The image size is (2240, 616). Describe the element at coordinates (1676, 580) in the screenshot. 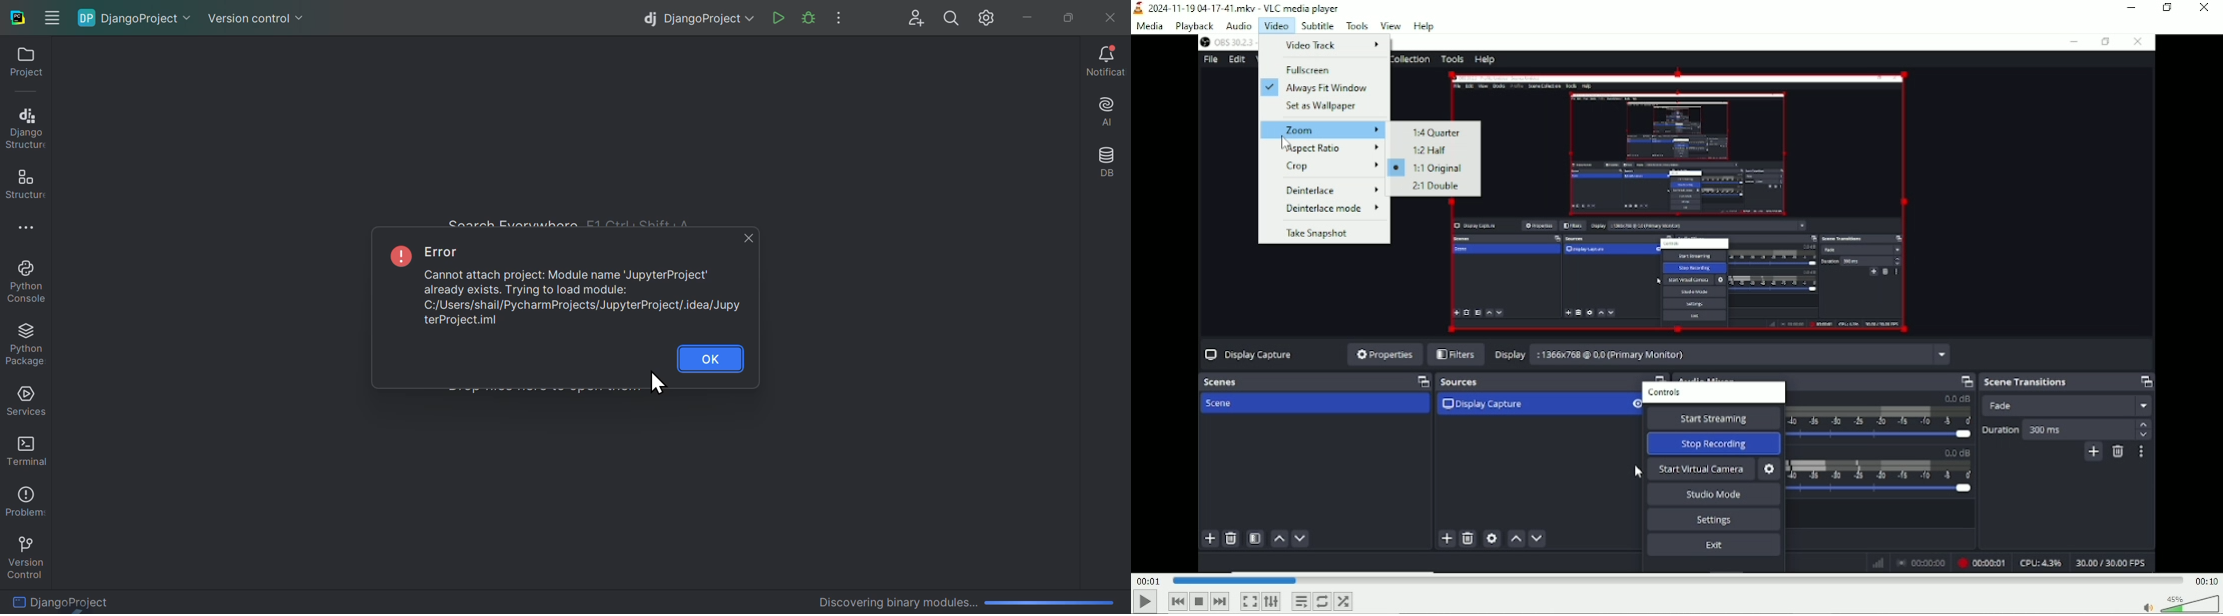

I see `Play duration` at that location.